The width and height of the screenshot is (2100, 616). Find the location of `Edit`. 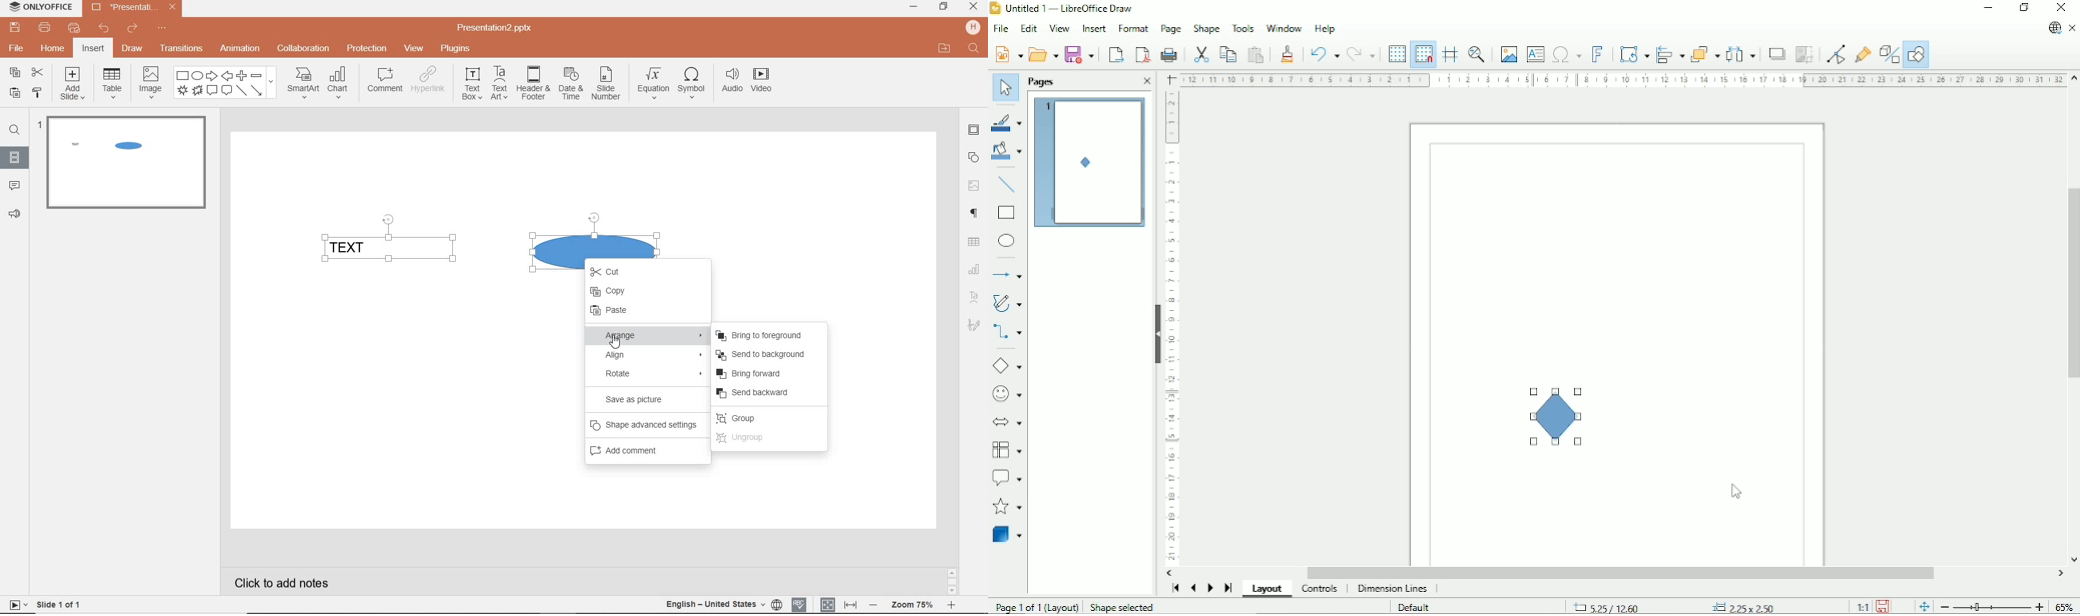

Edit is located at coordinates (1027, 28).